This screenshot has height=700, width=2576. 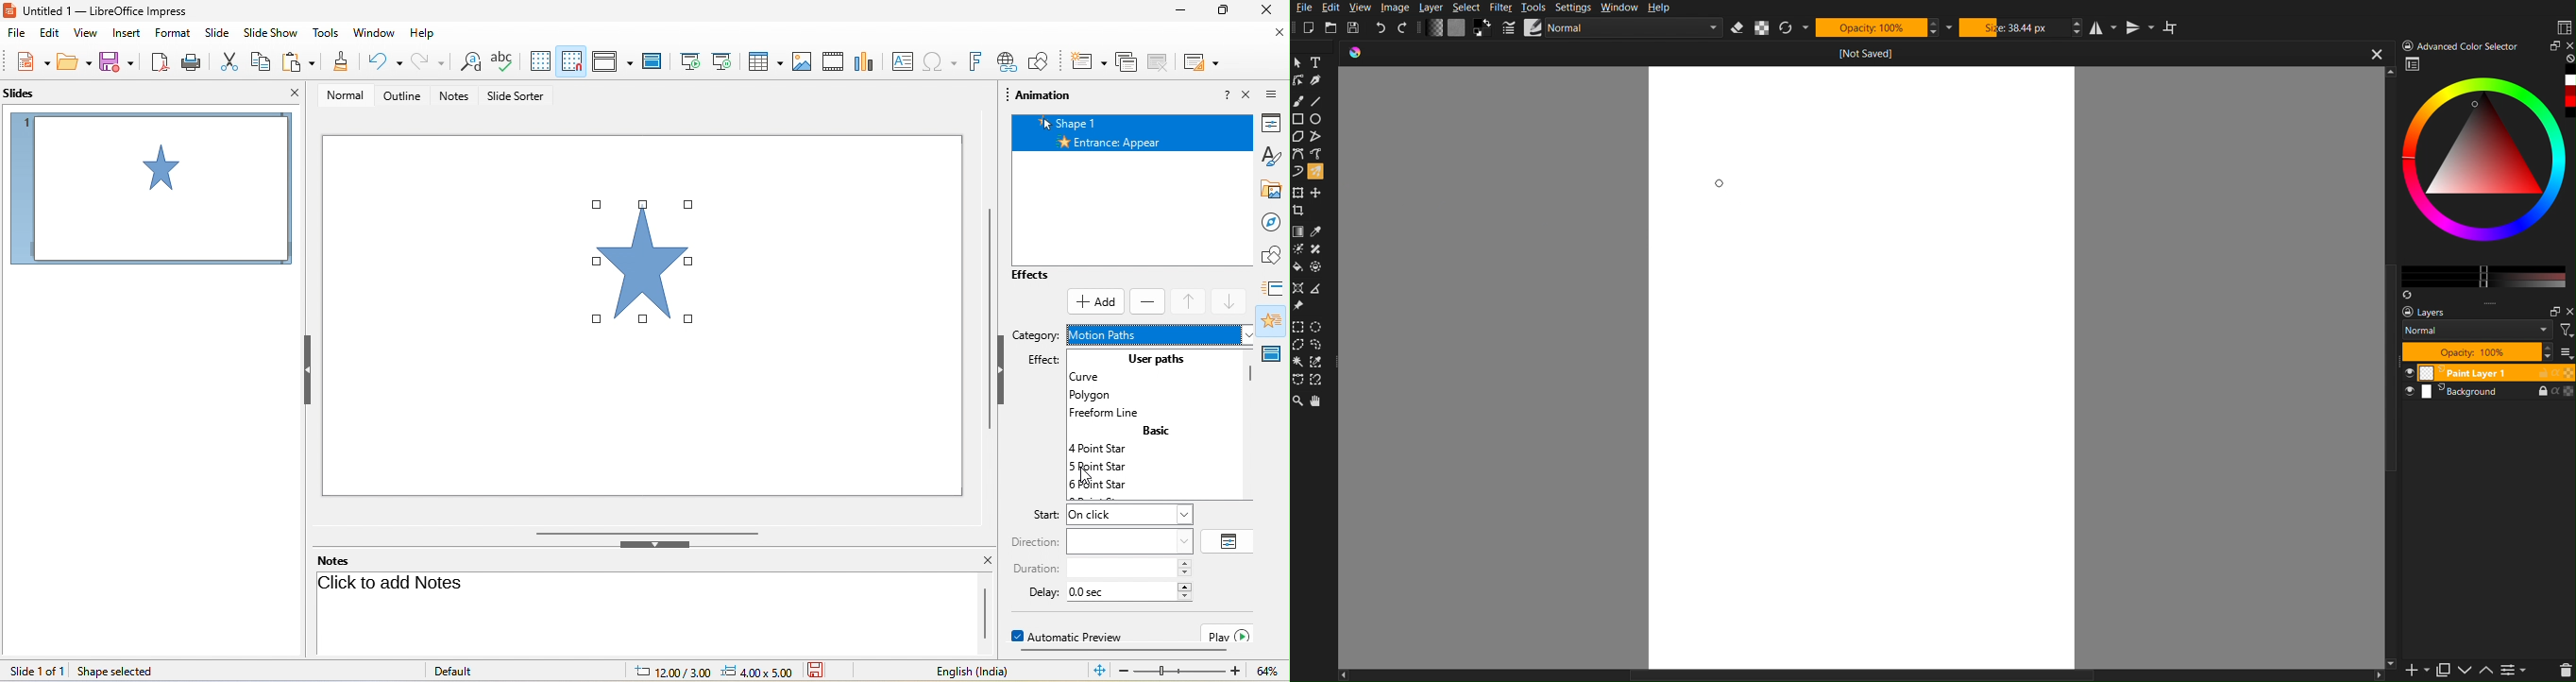 I want to click on Magnetic Selection Tool, so click(x=1321, y=381).